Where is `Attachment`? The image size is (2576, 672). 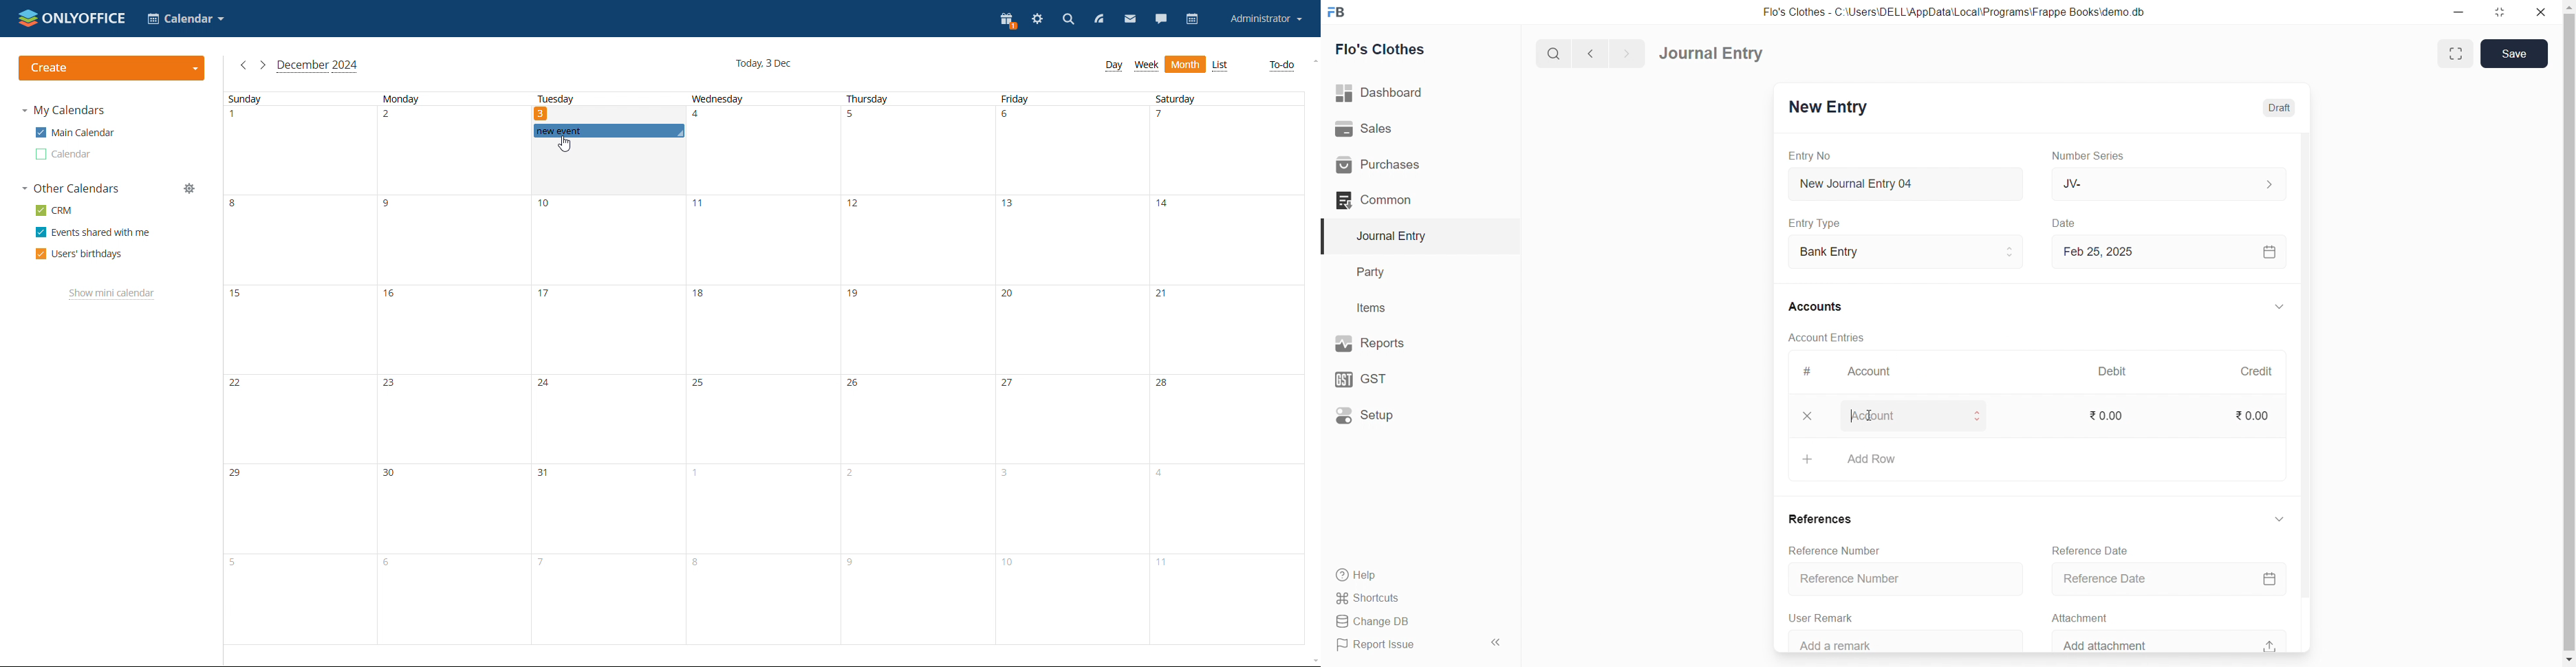 Attachment is located at coordinates (2081, 616).